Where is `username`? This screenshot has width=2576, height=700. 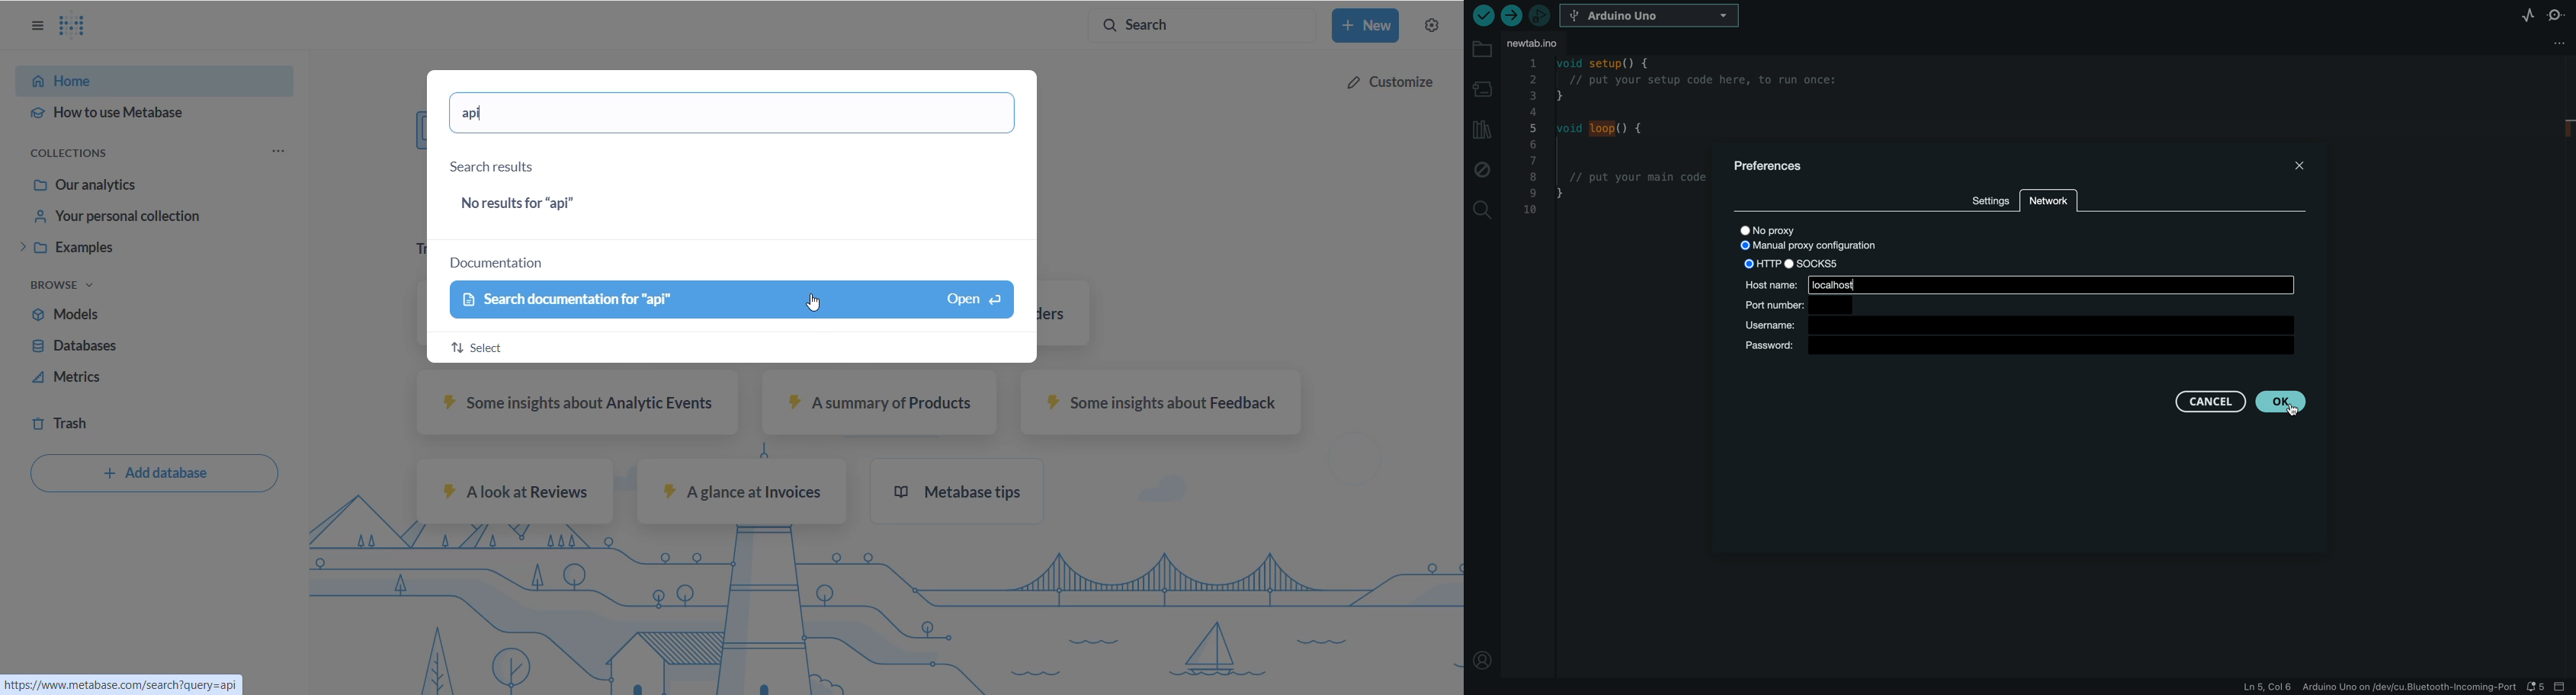
username is located at coordinates (2023, 325).